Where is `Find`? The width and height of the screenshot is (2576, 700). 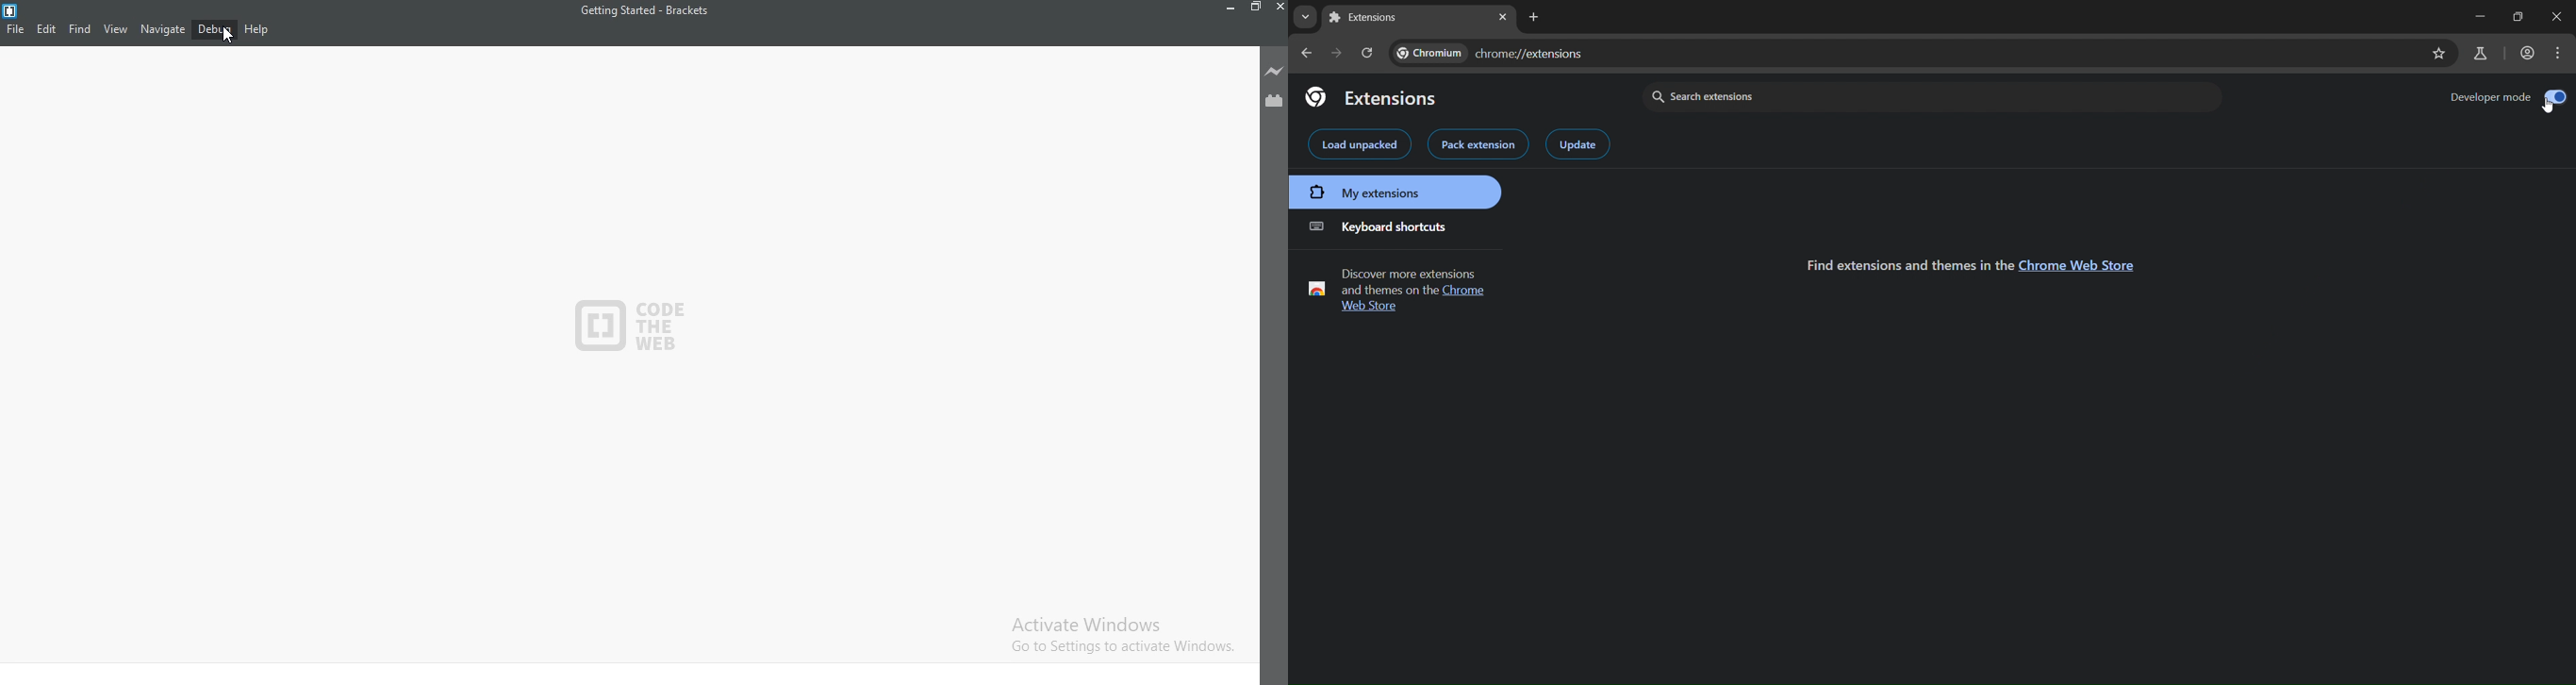
Find is located at coordinates (79, 28).